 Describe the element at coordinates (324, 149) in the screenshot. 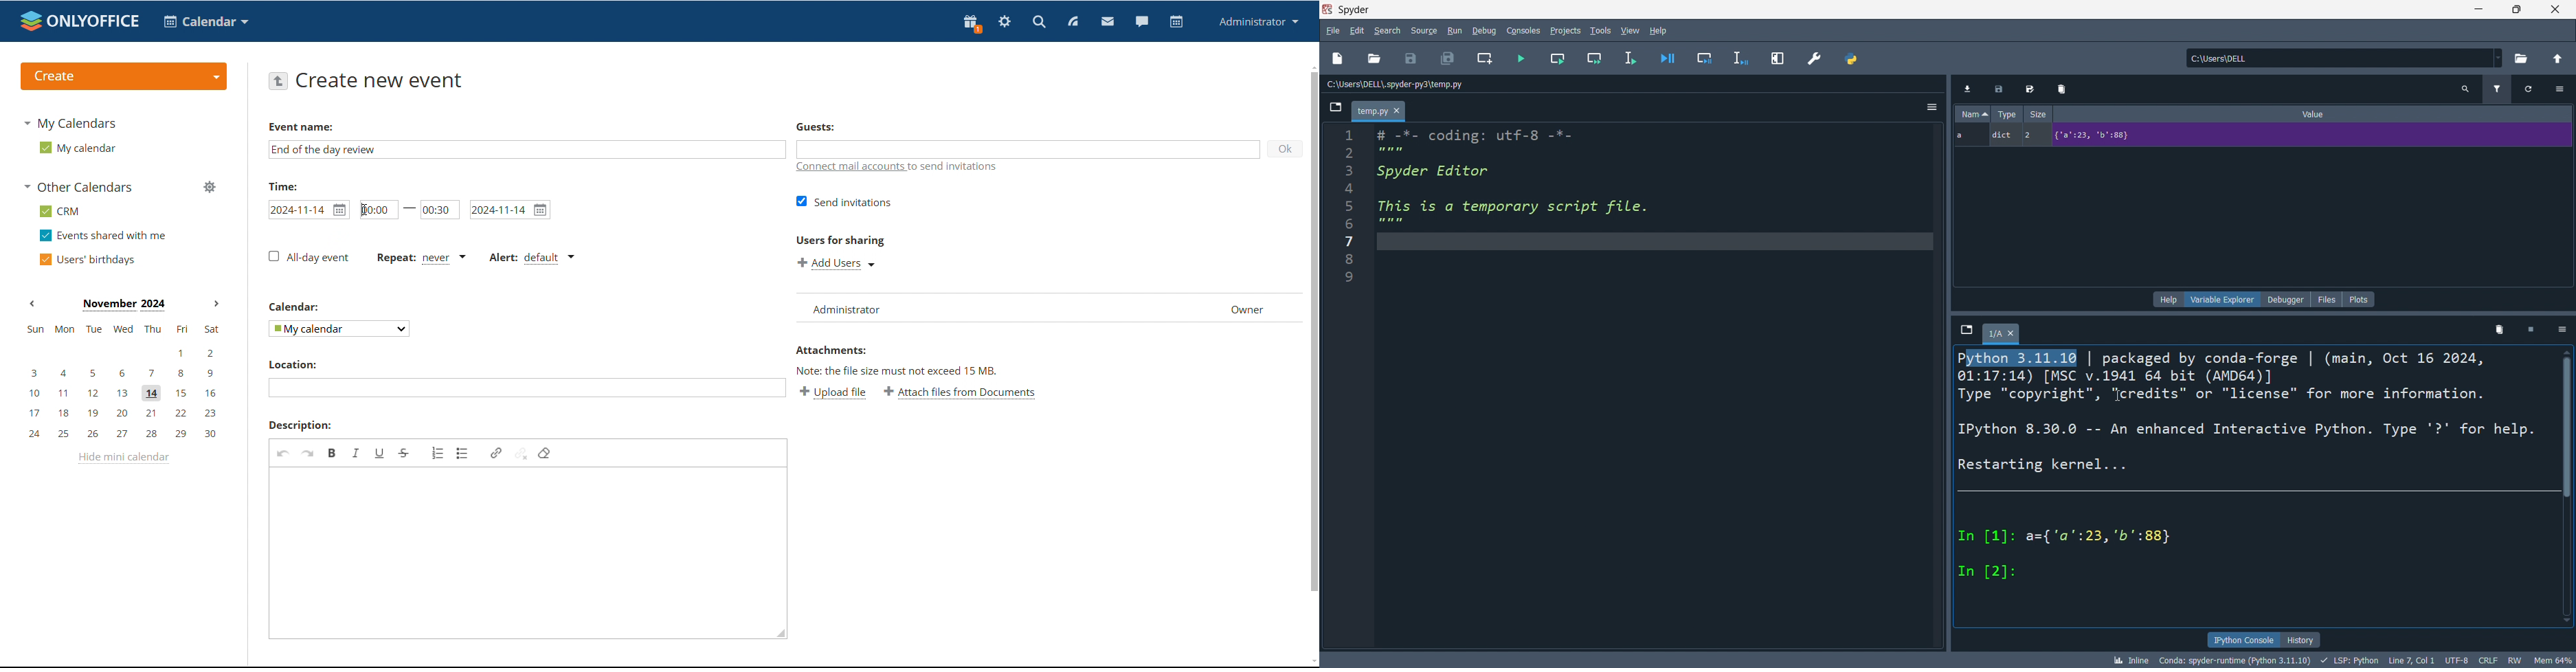

I see `event name added` at that location.